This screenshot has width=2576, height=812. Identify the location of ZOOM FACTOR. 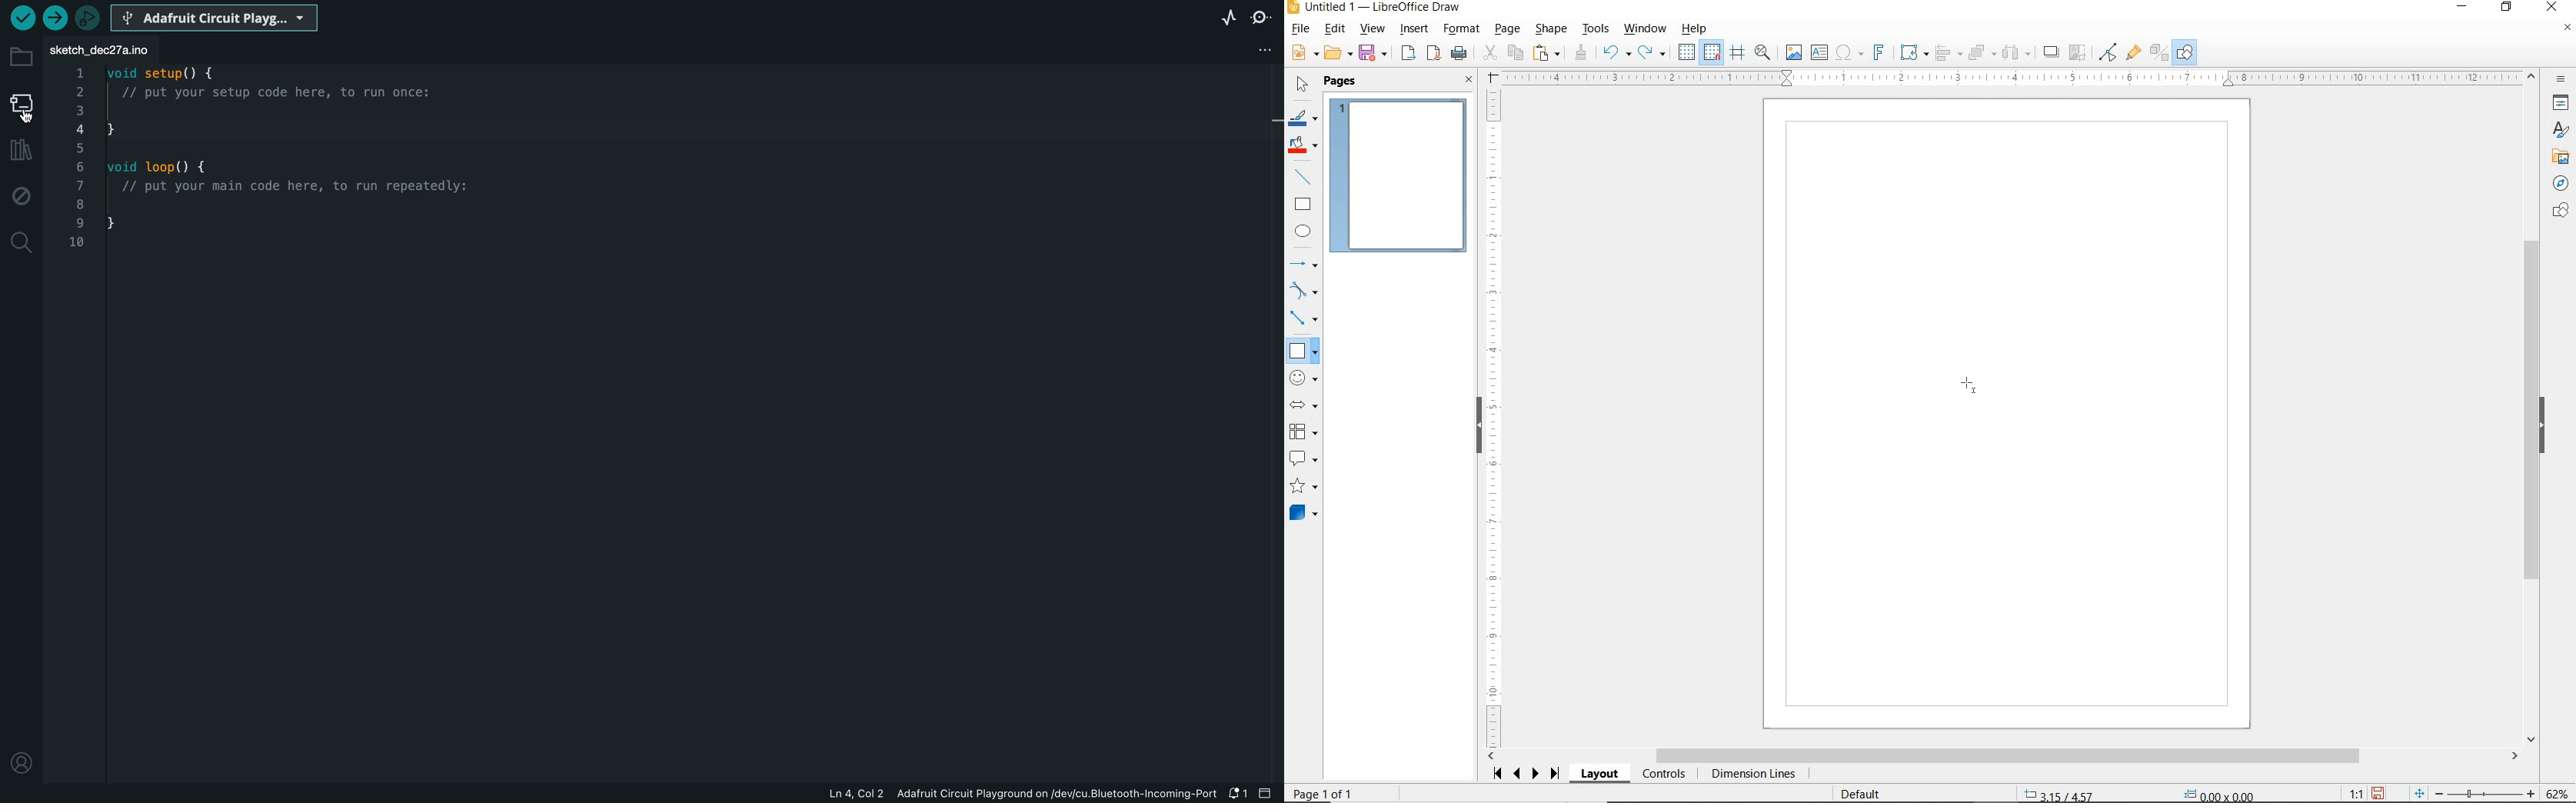
(2556, 794).